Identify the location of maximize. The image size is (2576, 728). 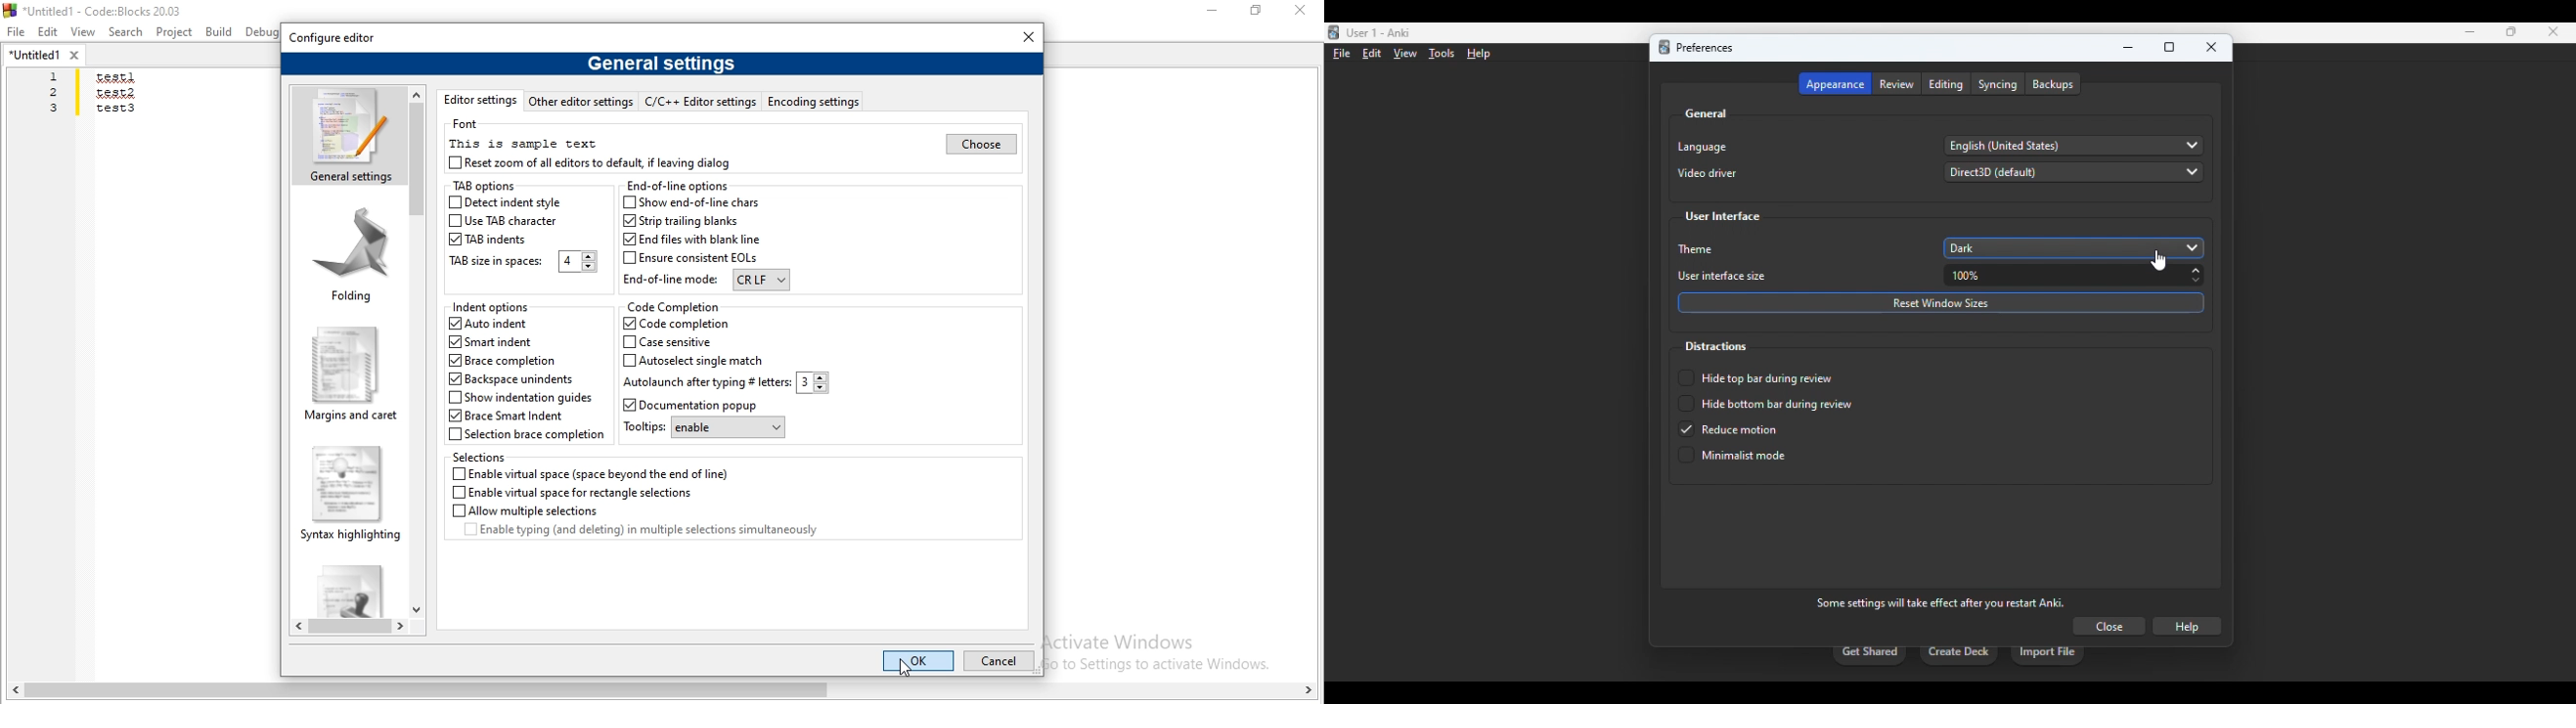
(2169, 48).